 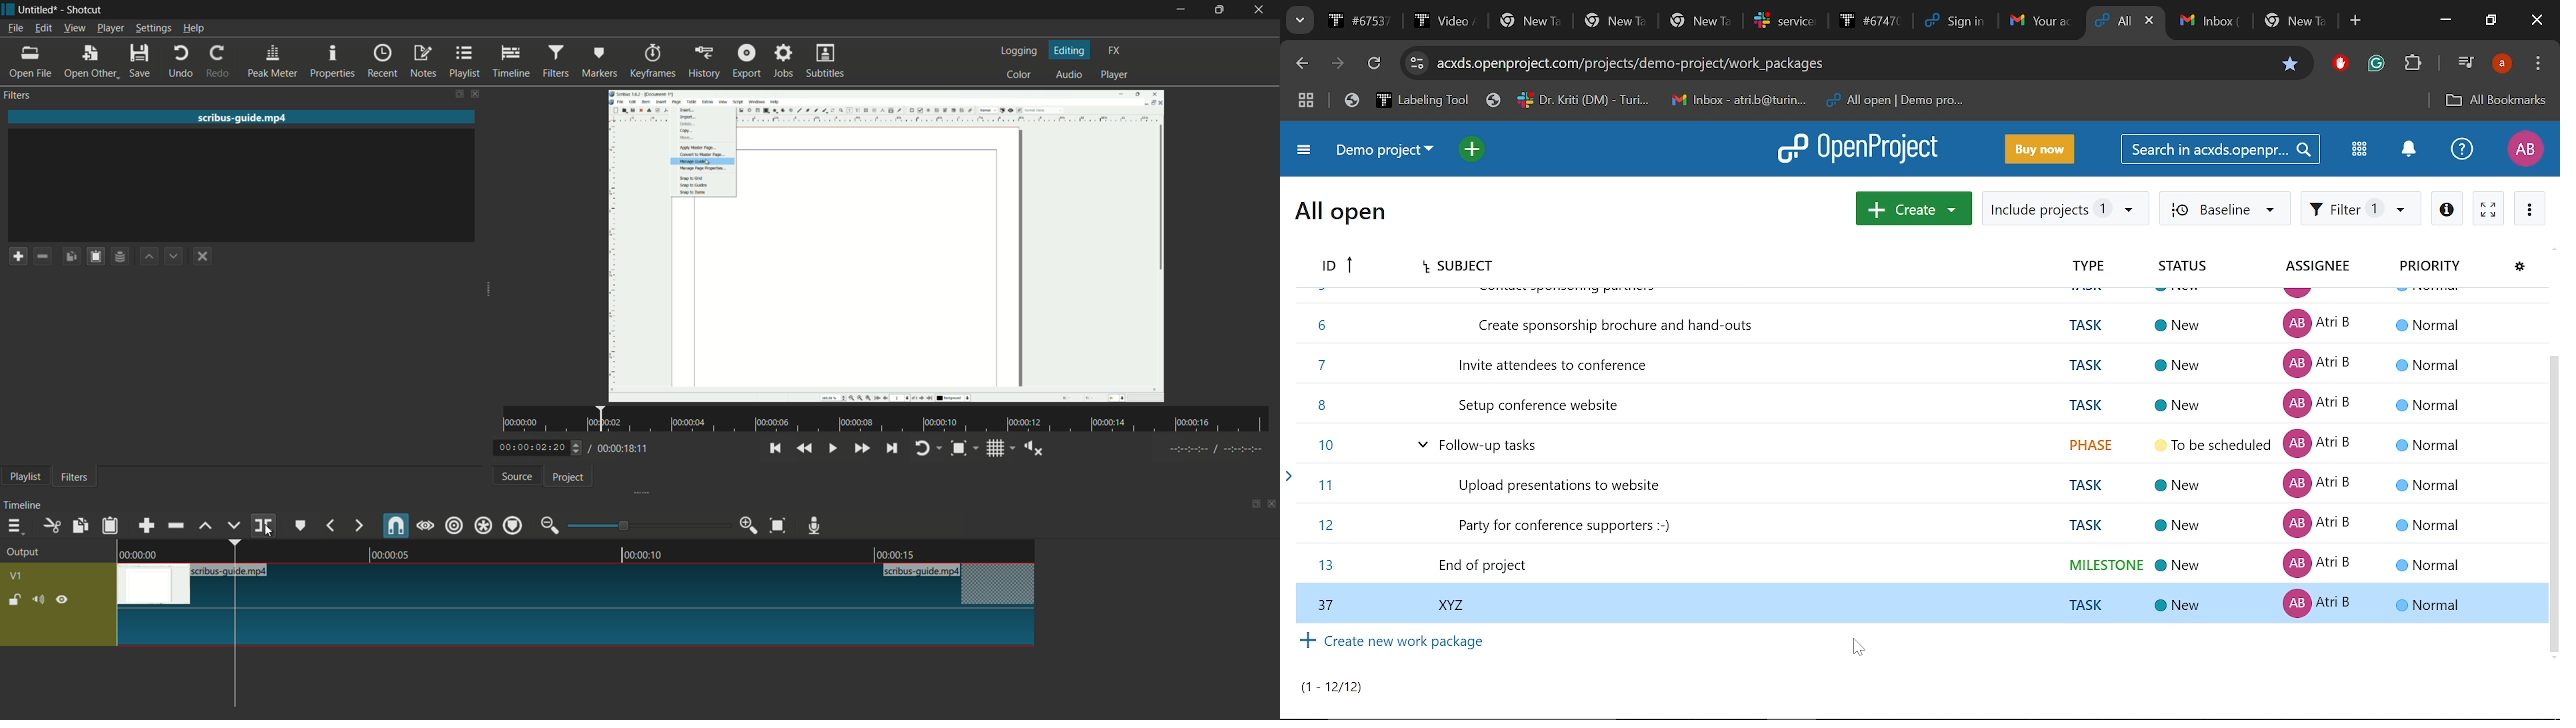 What do you see at coordinates (23, 553) in the screenshot?
I see `output` at bounding box center [23, 553].